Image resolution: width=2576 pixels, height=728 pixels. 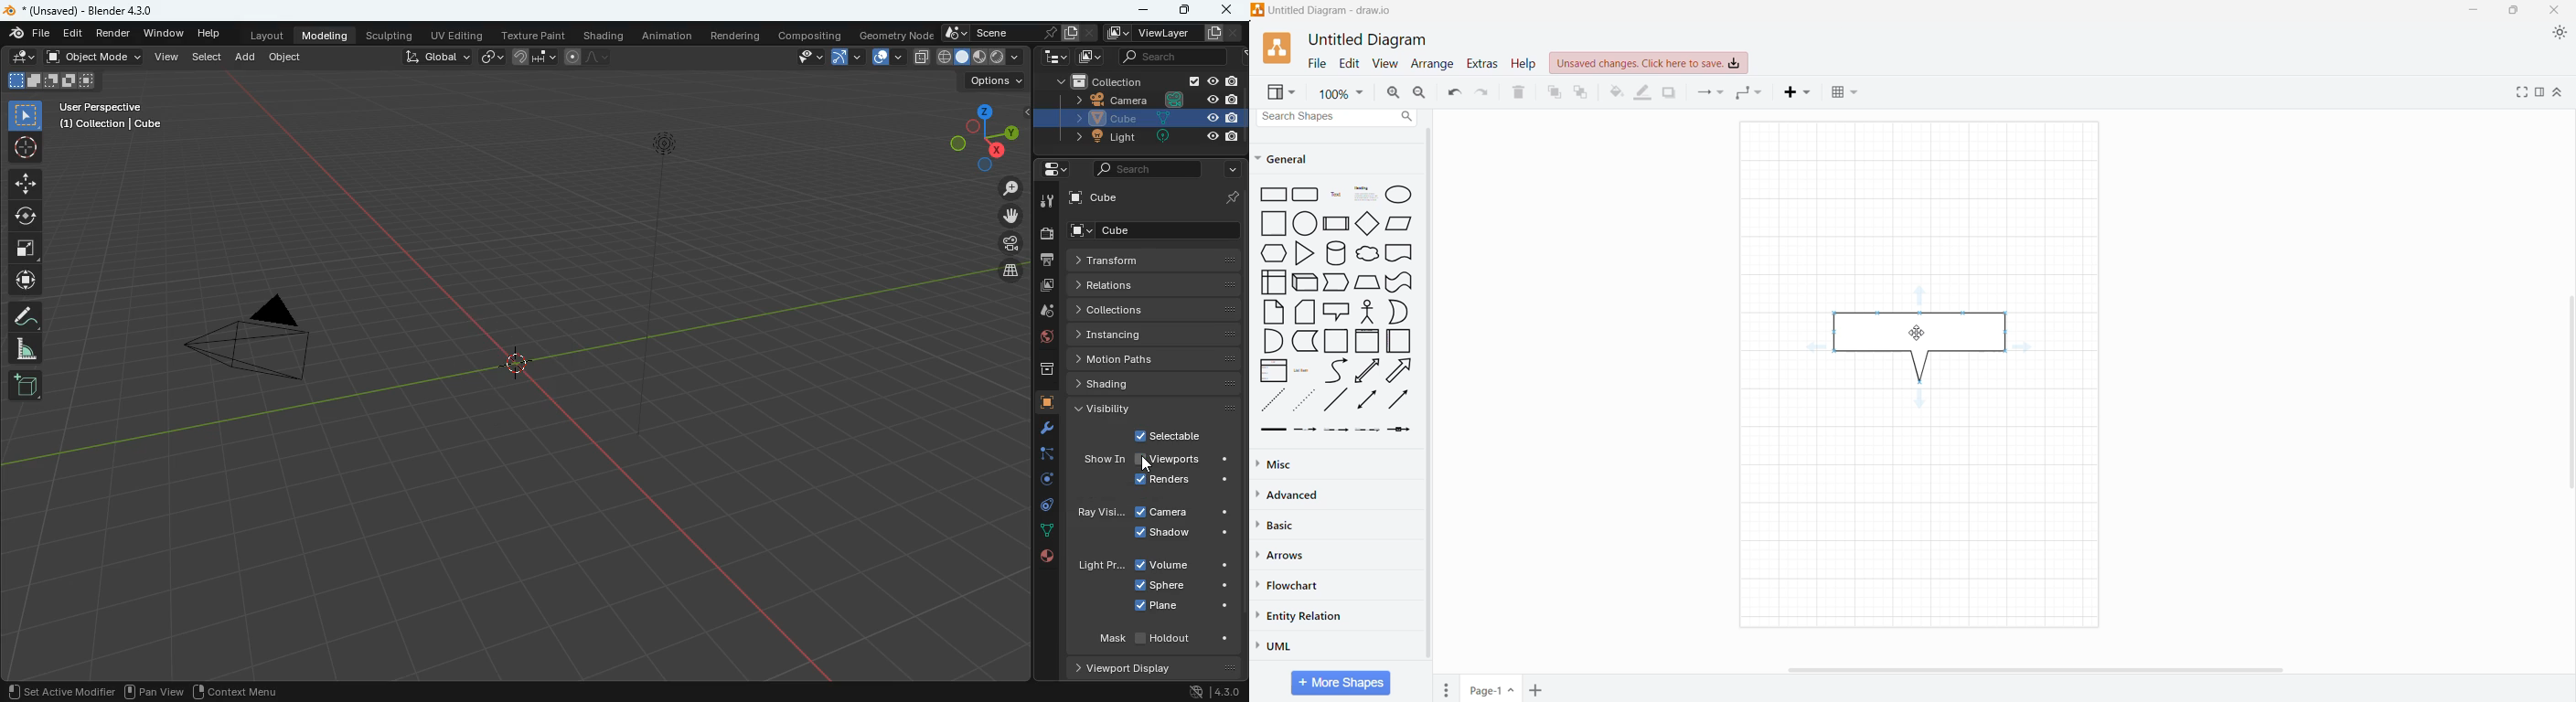 What do you see at coordinates (1163, 640) in the screenshot?
I see `mask` at bounding box center [1163, 640].